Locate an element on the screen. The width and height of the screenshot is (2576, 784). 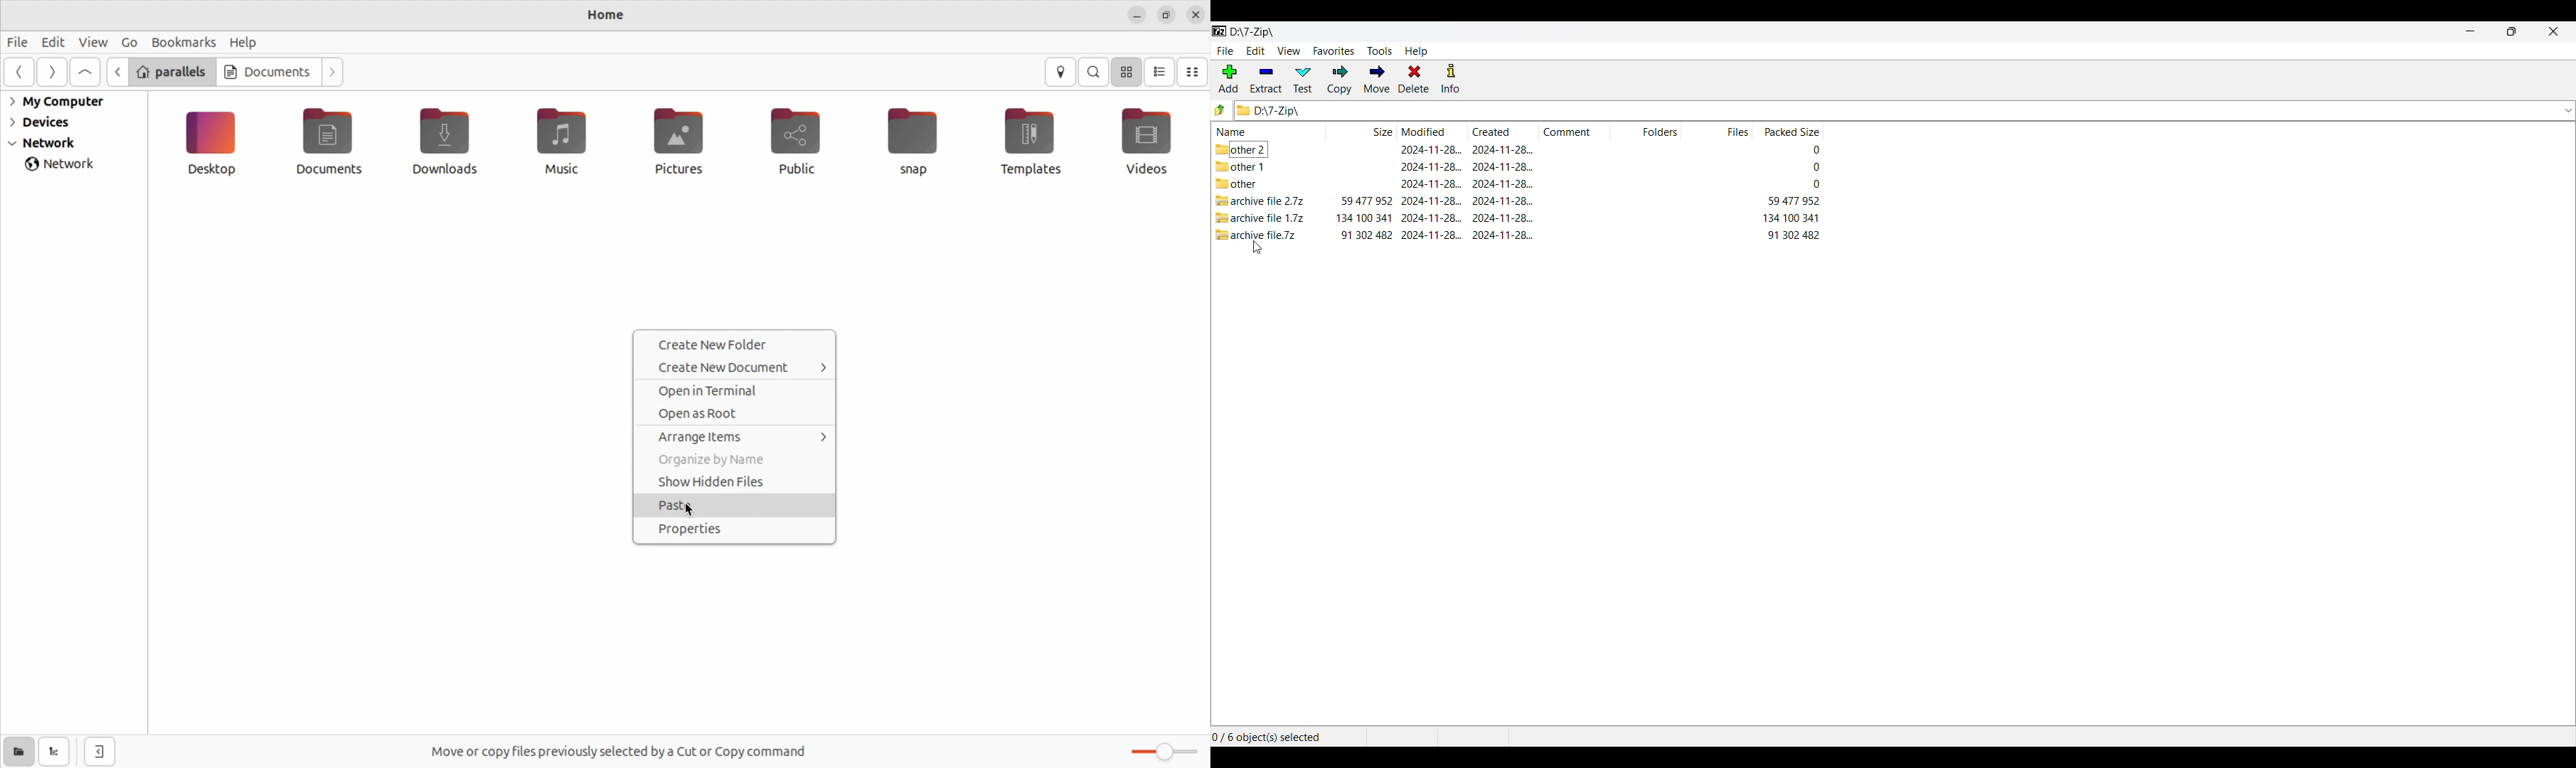
Size column is located at coordinates (1362, 130).